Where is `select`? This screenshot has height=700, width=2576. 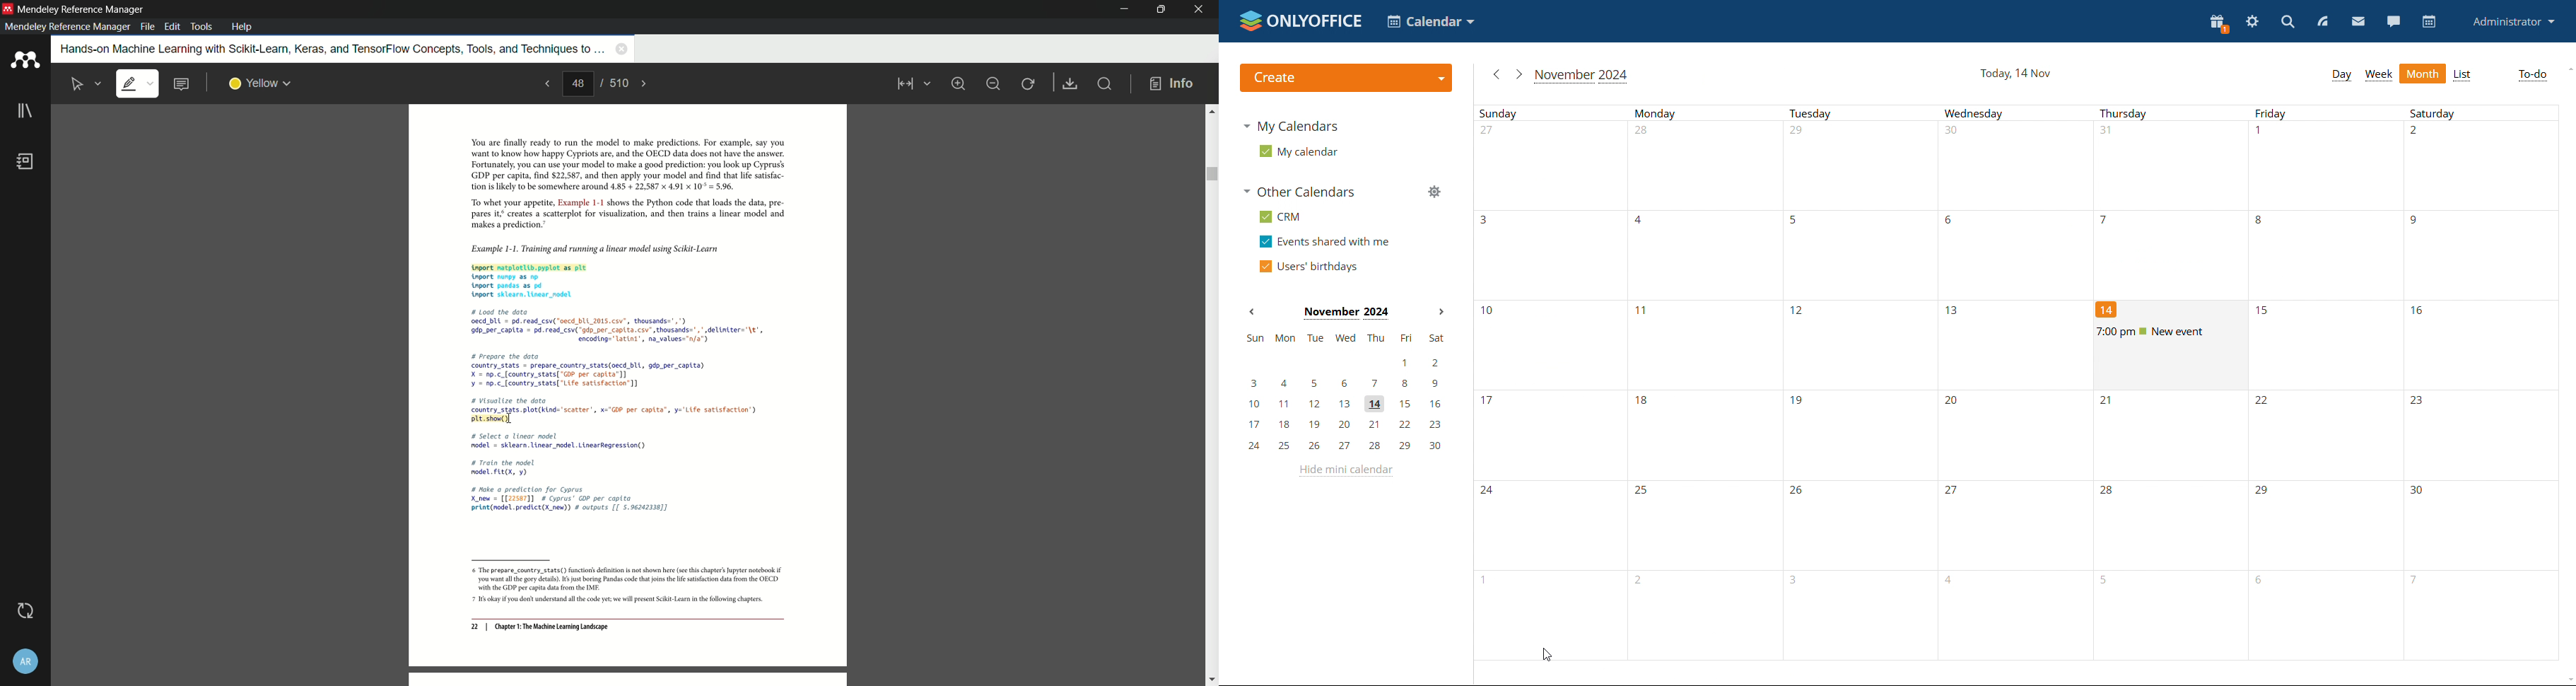
select is located at coordinates (78, 84).